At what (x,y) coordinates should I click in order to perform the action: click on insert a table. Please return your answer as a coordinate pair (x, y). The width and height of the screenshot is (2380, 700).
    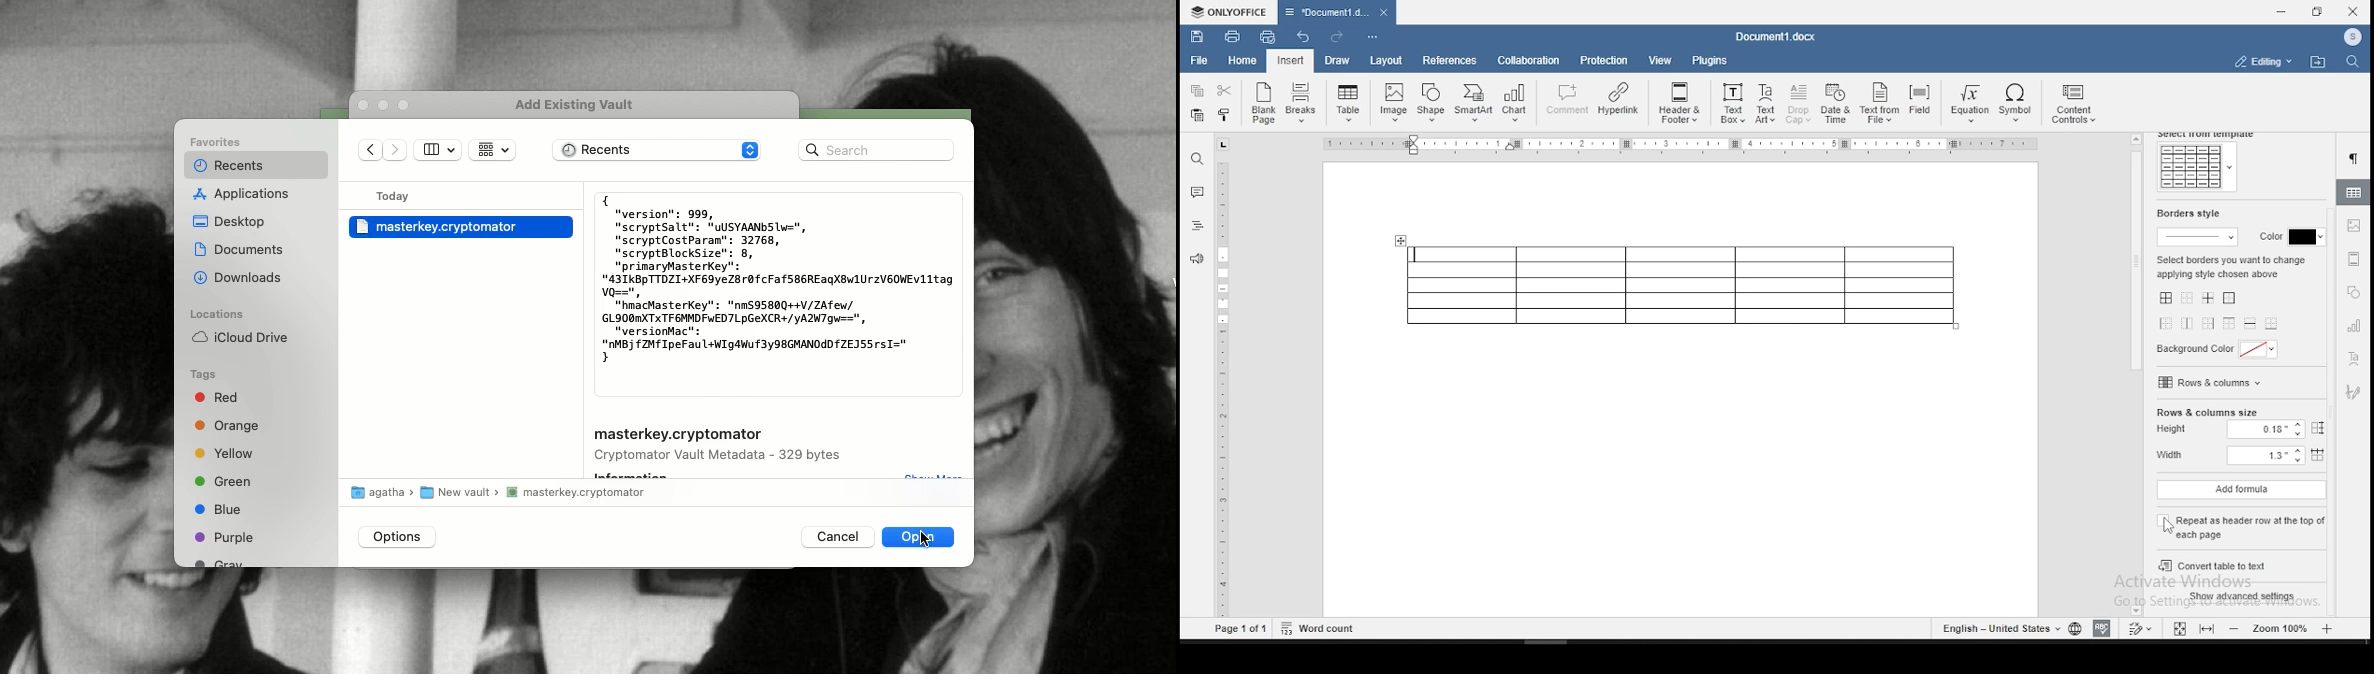
    Looking at the image, I should click on (1348, 103).